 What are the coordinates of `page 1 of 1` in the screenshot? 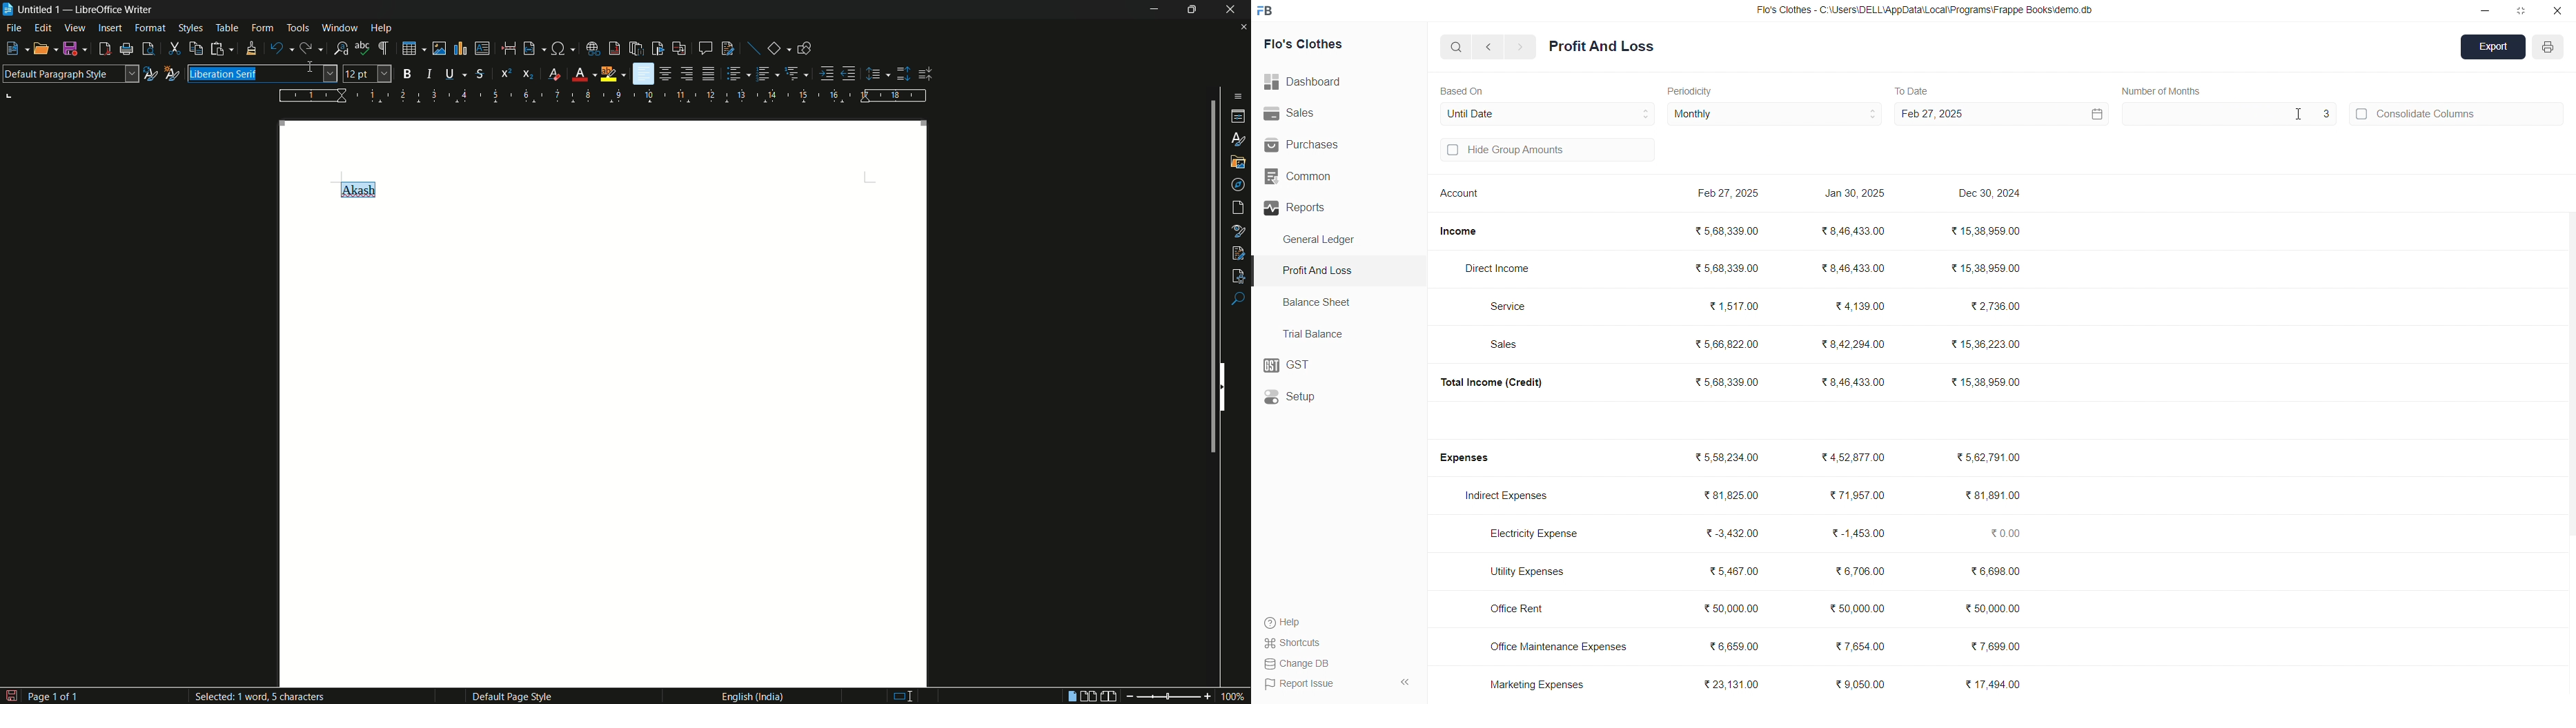 It's located at (42, 695).